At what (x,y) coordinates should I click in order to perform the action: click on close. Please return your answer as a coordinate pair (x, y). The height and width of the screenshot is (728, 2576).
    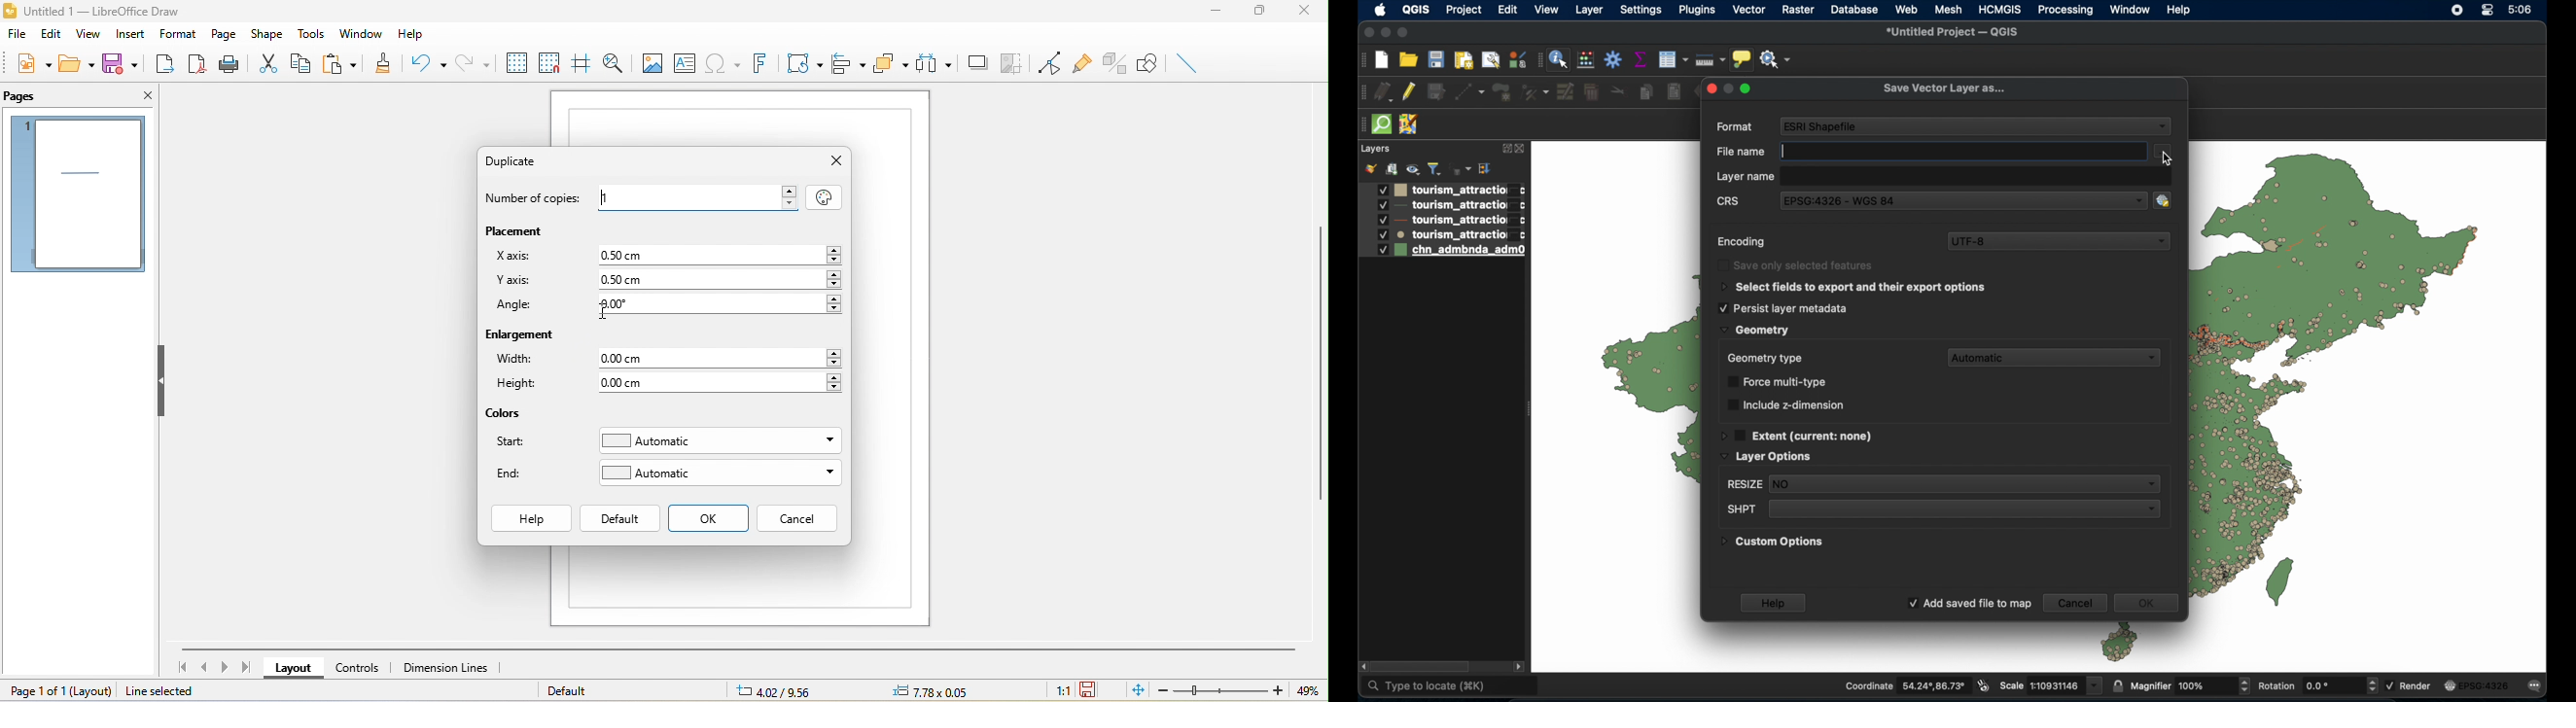
    Looking at the image, I should click on (835, 161).